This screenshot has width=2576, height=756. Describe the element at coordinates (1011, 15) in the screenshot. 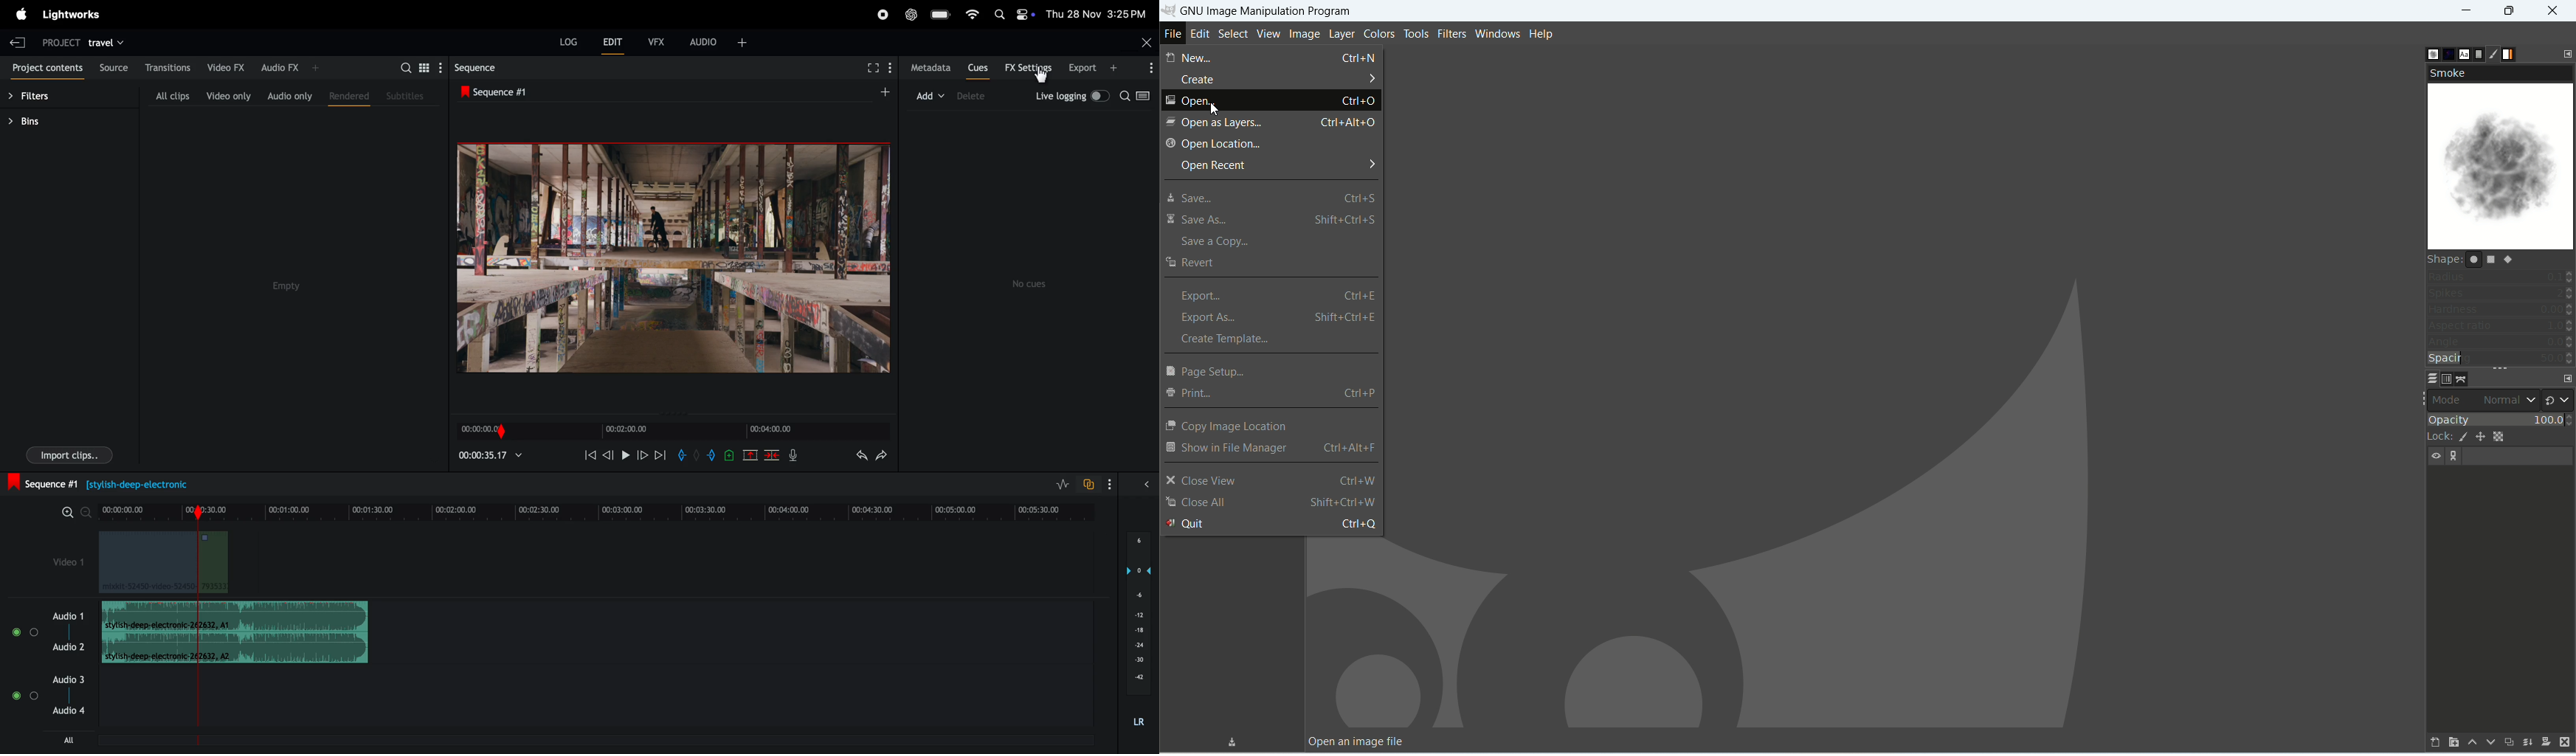

I see `apple widgets` at that location.